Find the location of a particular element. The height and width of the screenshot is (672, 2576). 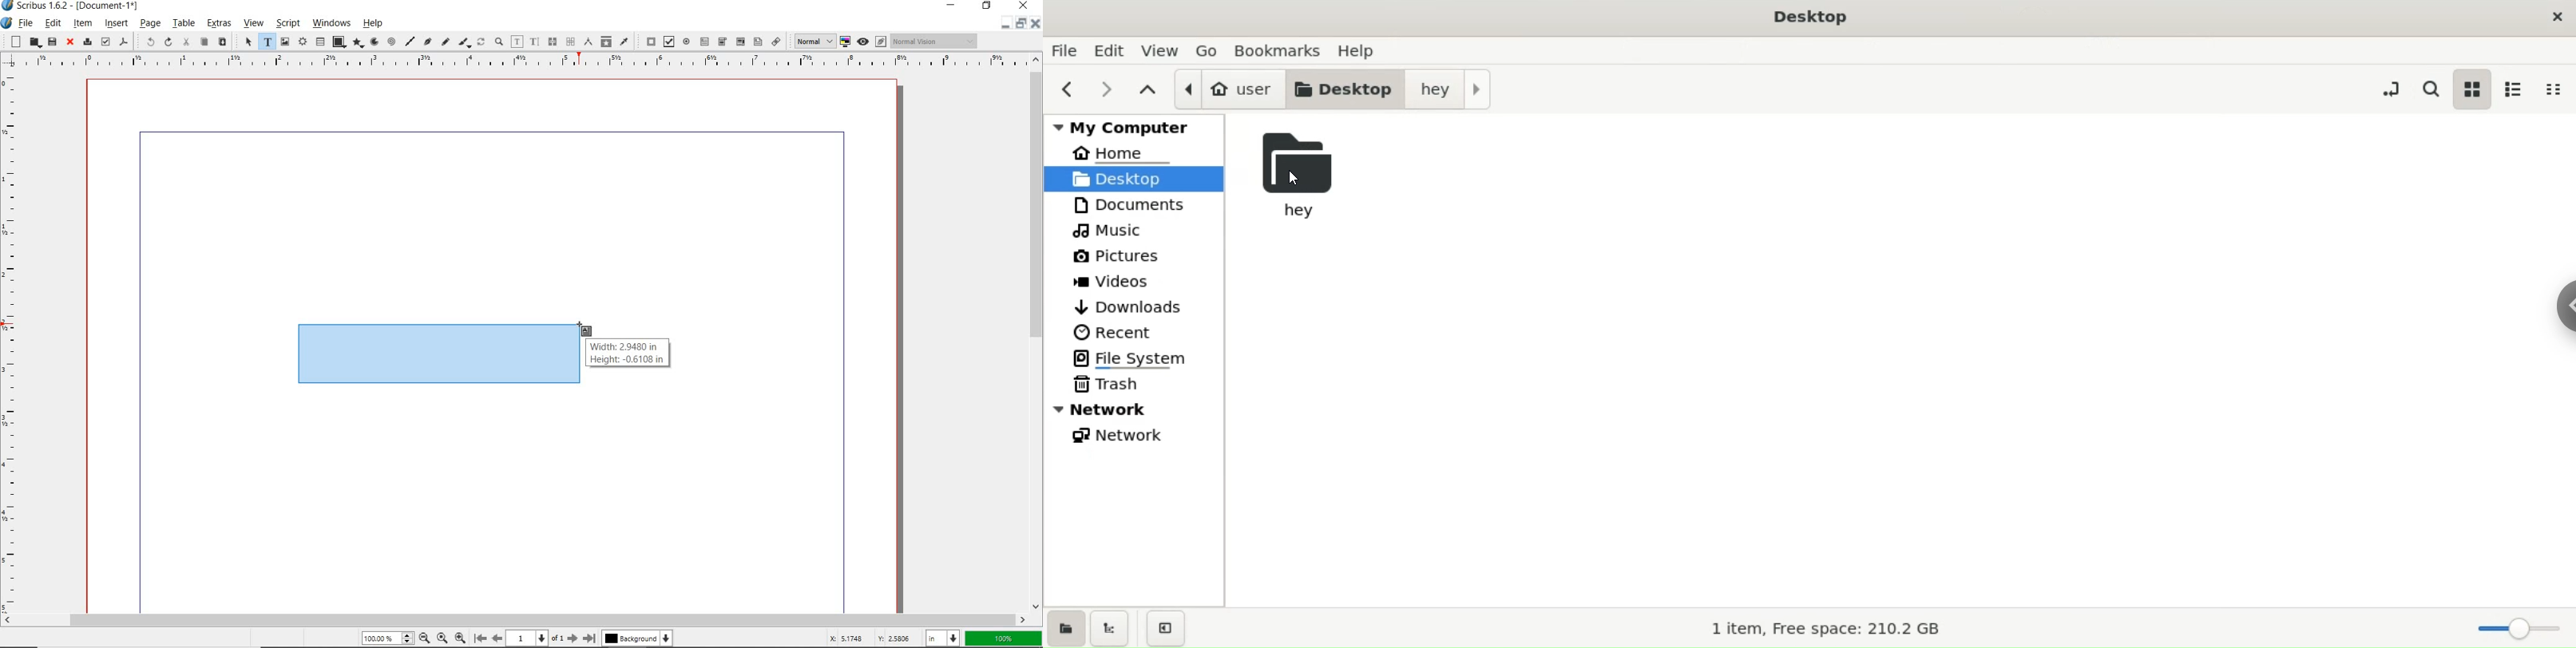

scrollbar is located at coordinates (515, 620).